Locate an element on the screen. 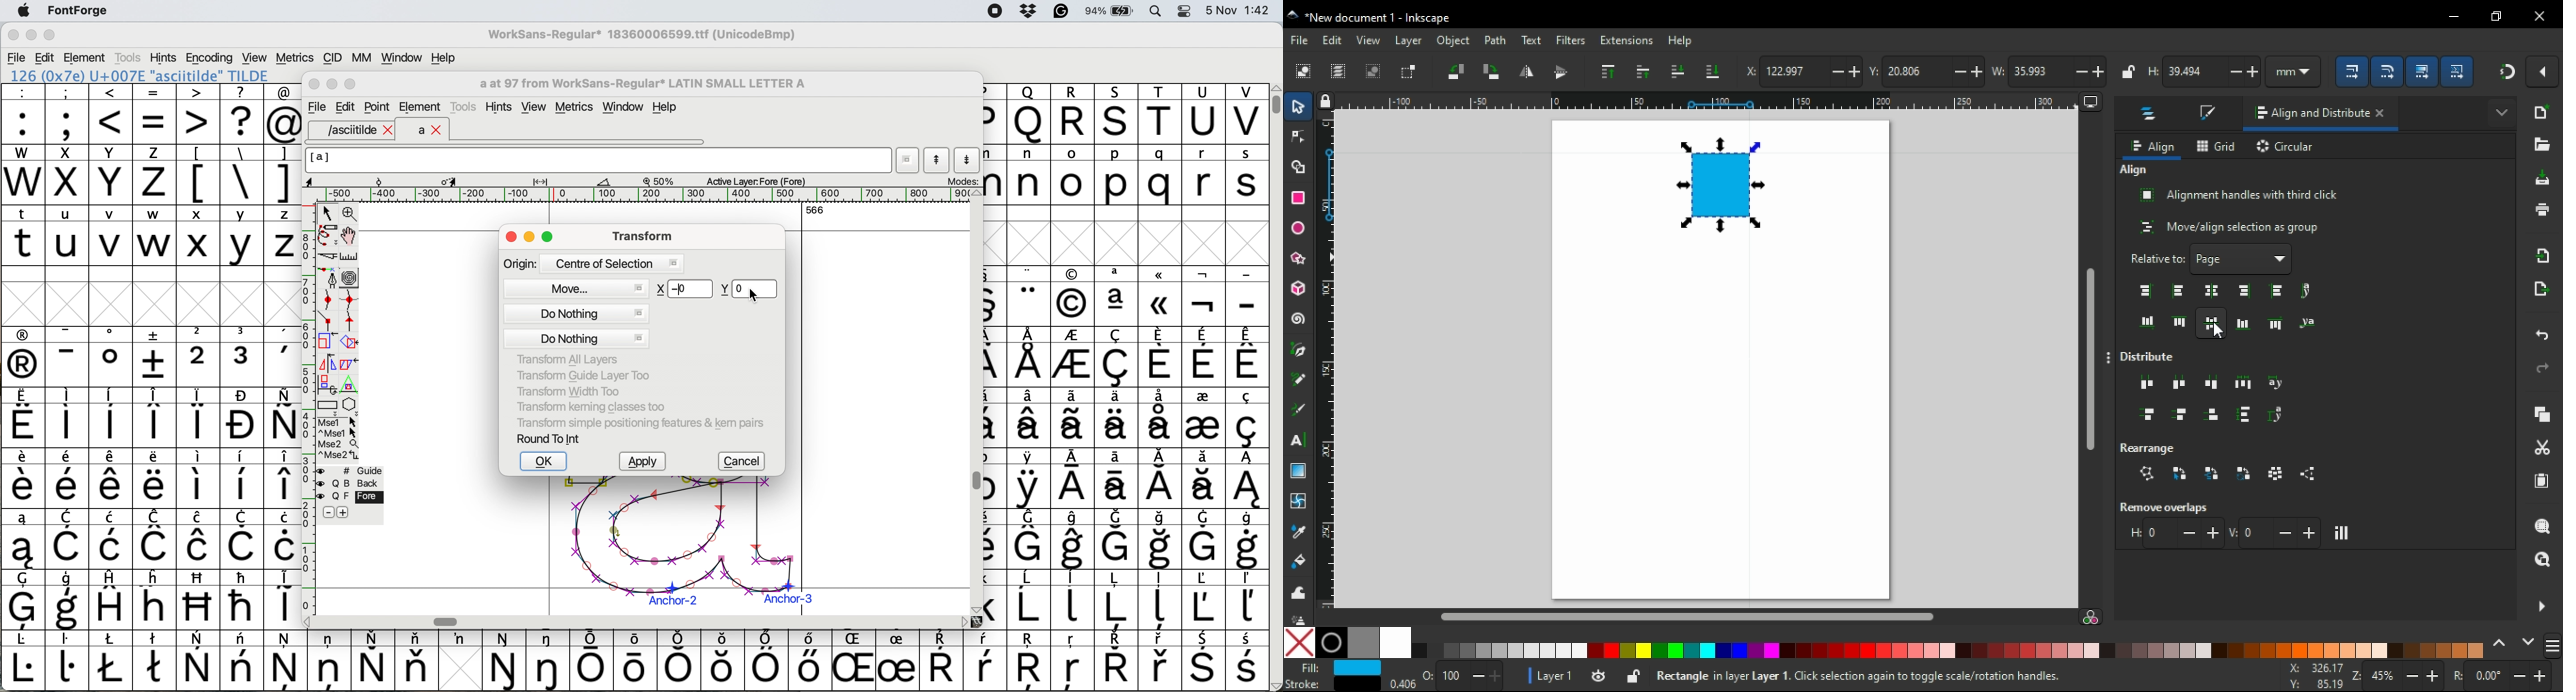  extensions is located at coordinates (1627, 40).